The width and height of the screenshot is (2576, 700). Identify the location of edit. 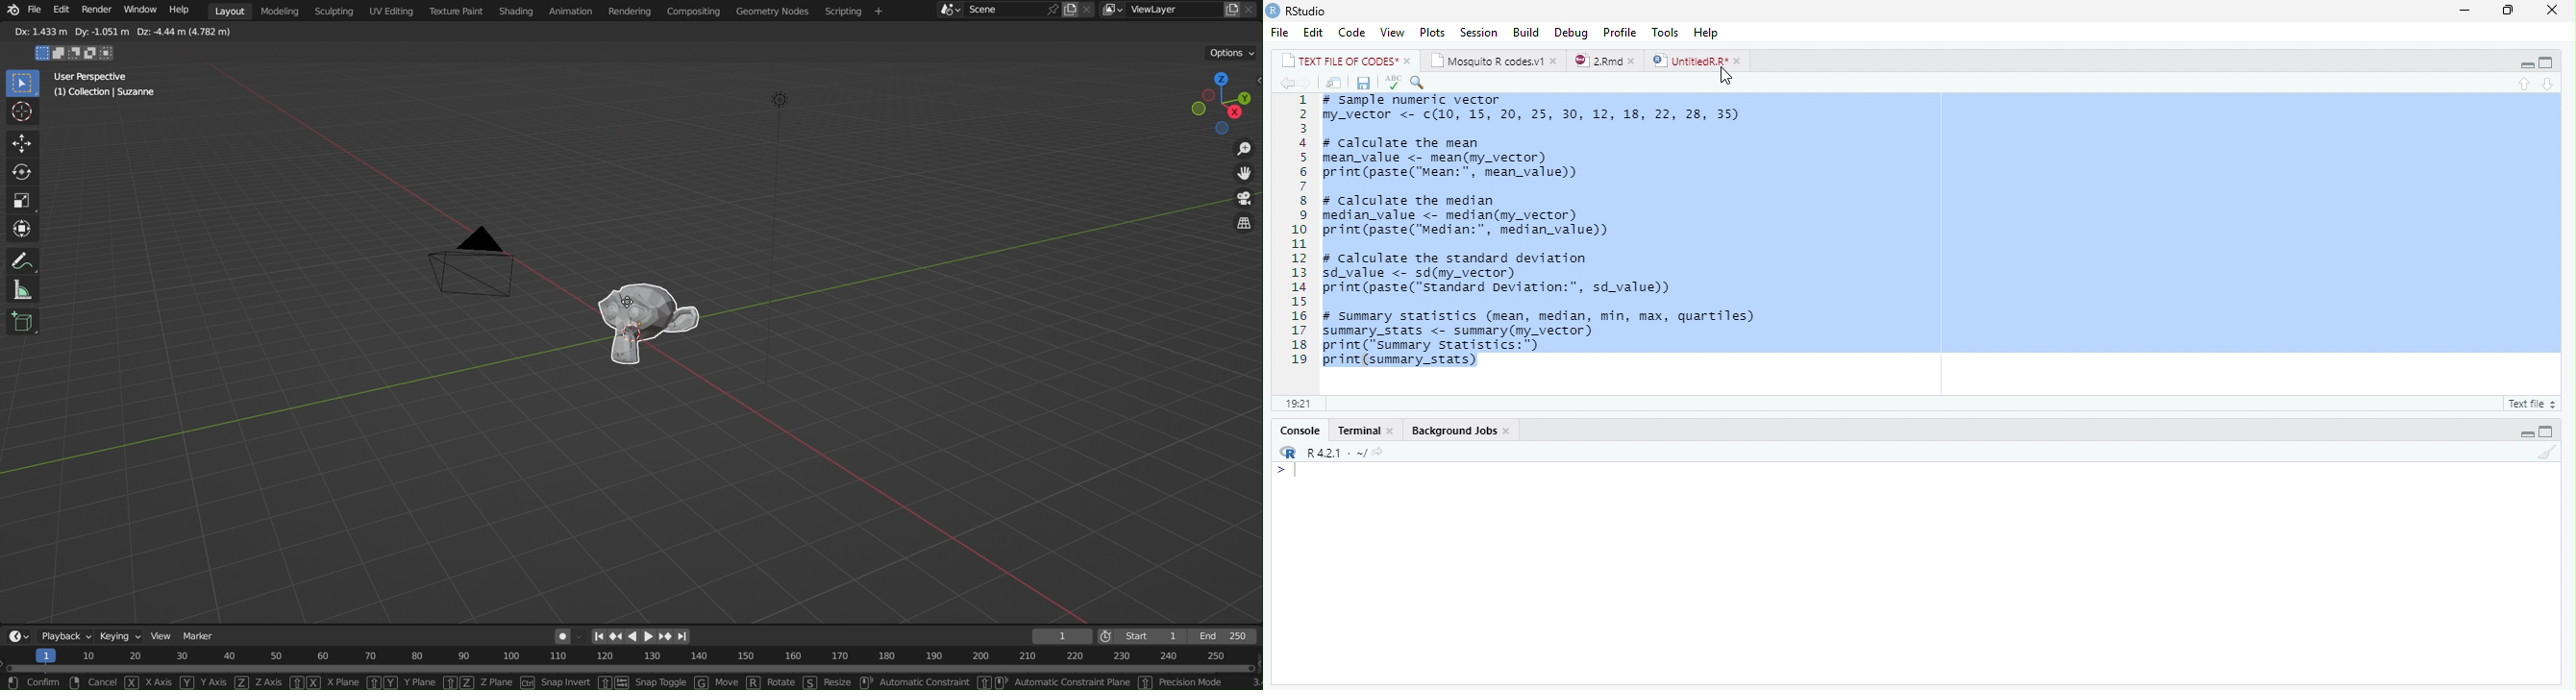
(1314, 33).